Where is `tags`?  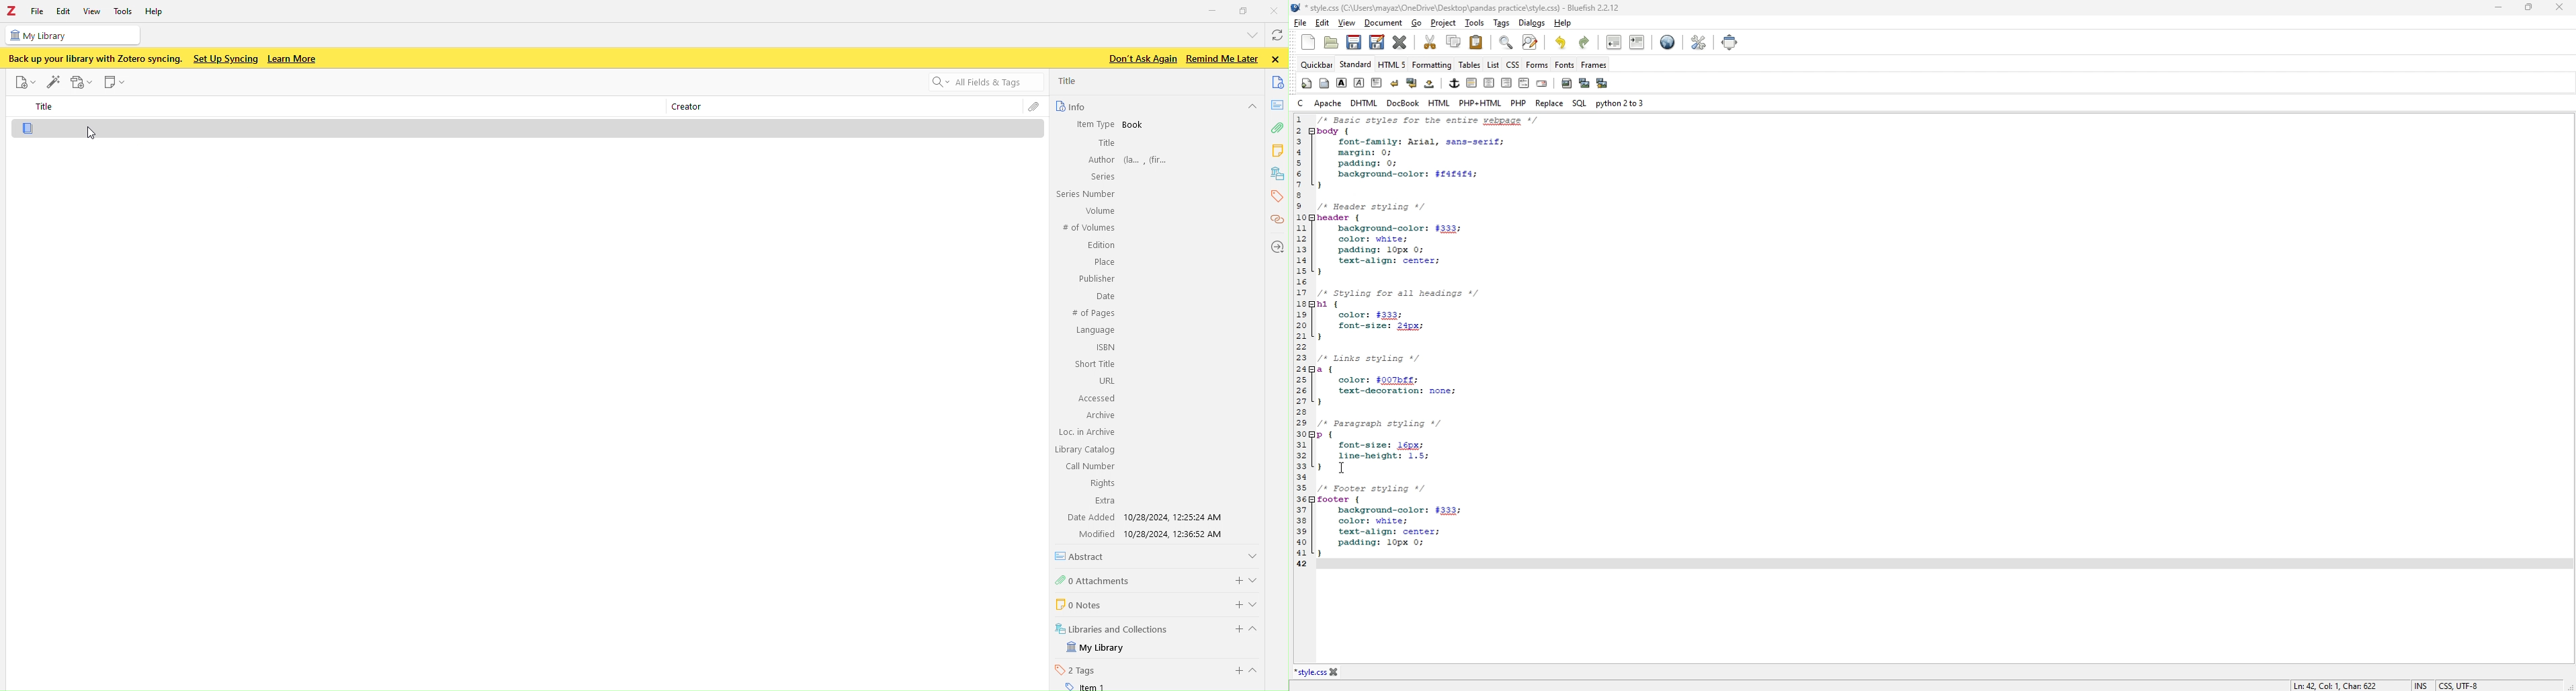
tags is located at coordinates (1275, 196).